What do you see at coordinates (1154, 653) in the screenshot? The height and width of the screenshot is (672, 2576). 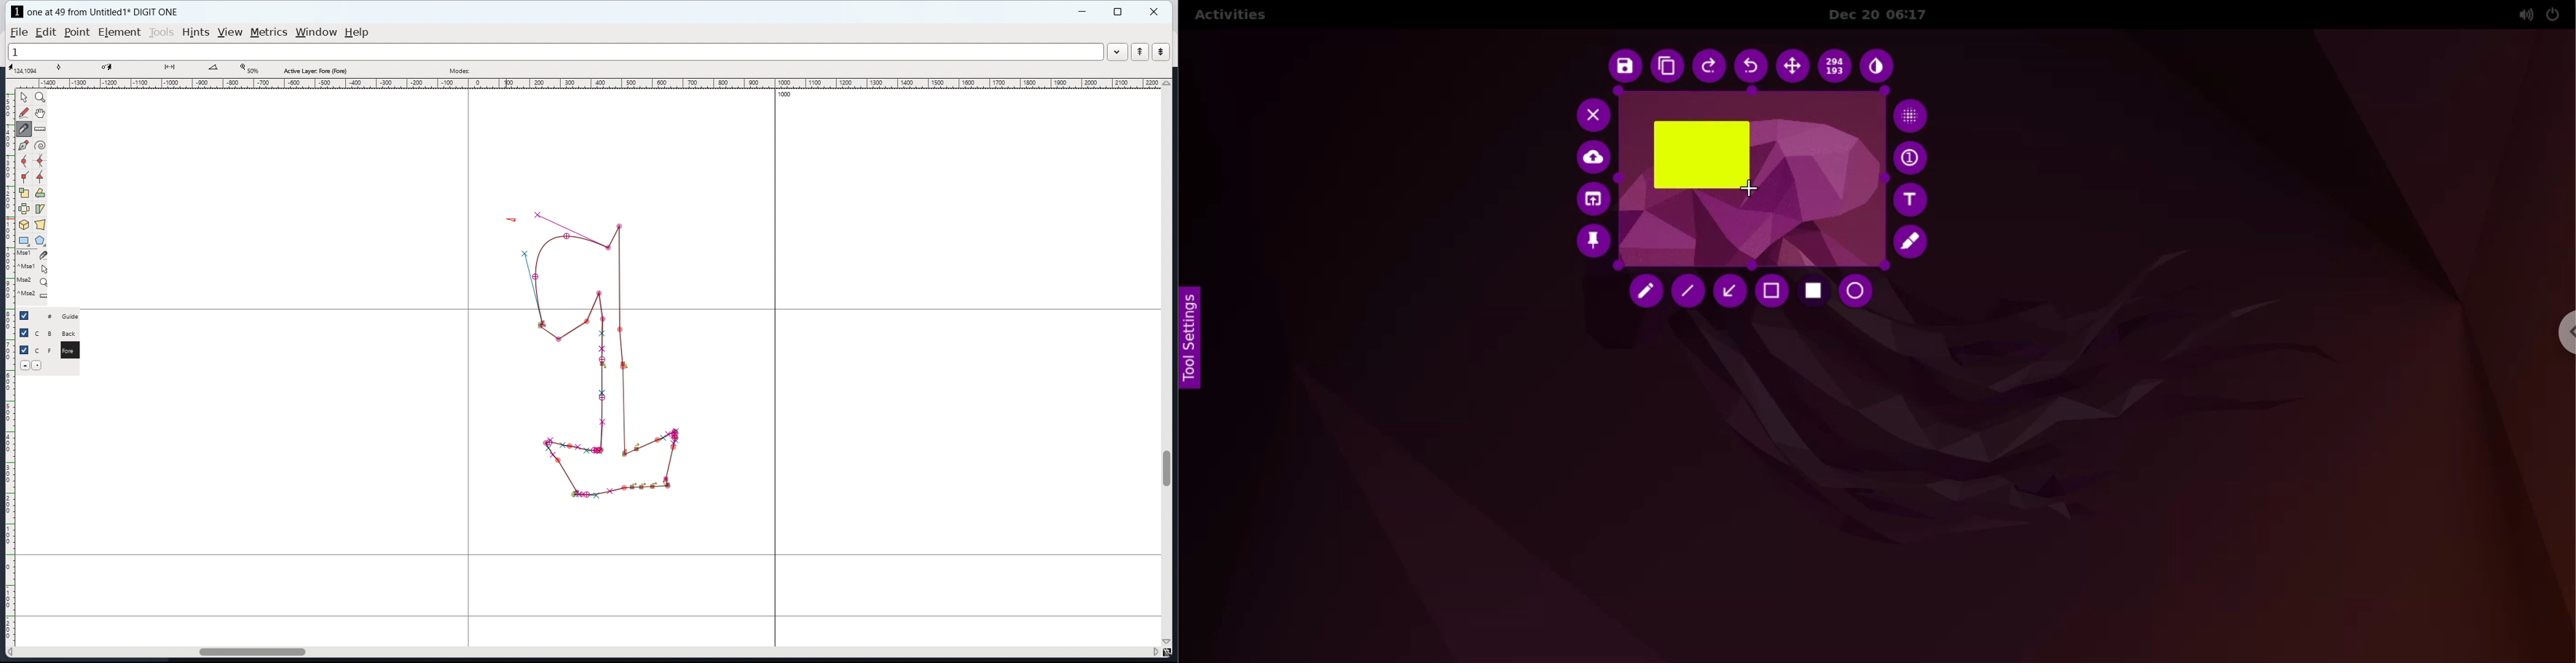 I see `scroll right` at bounding box center [1154, 653].